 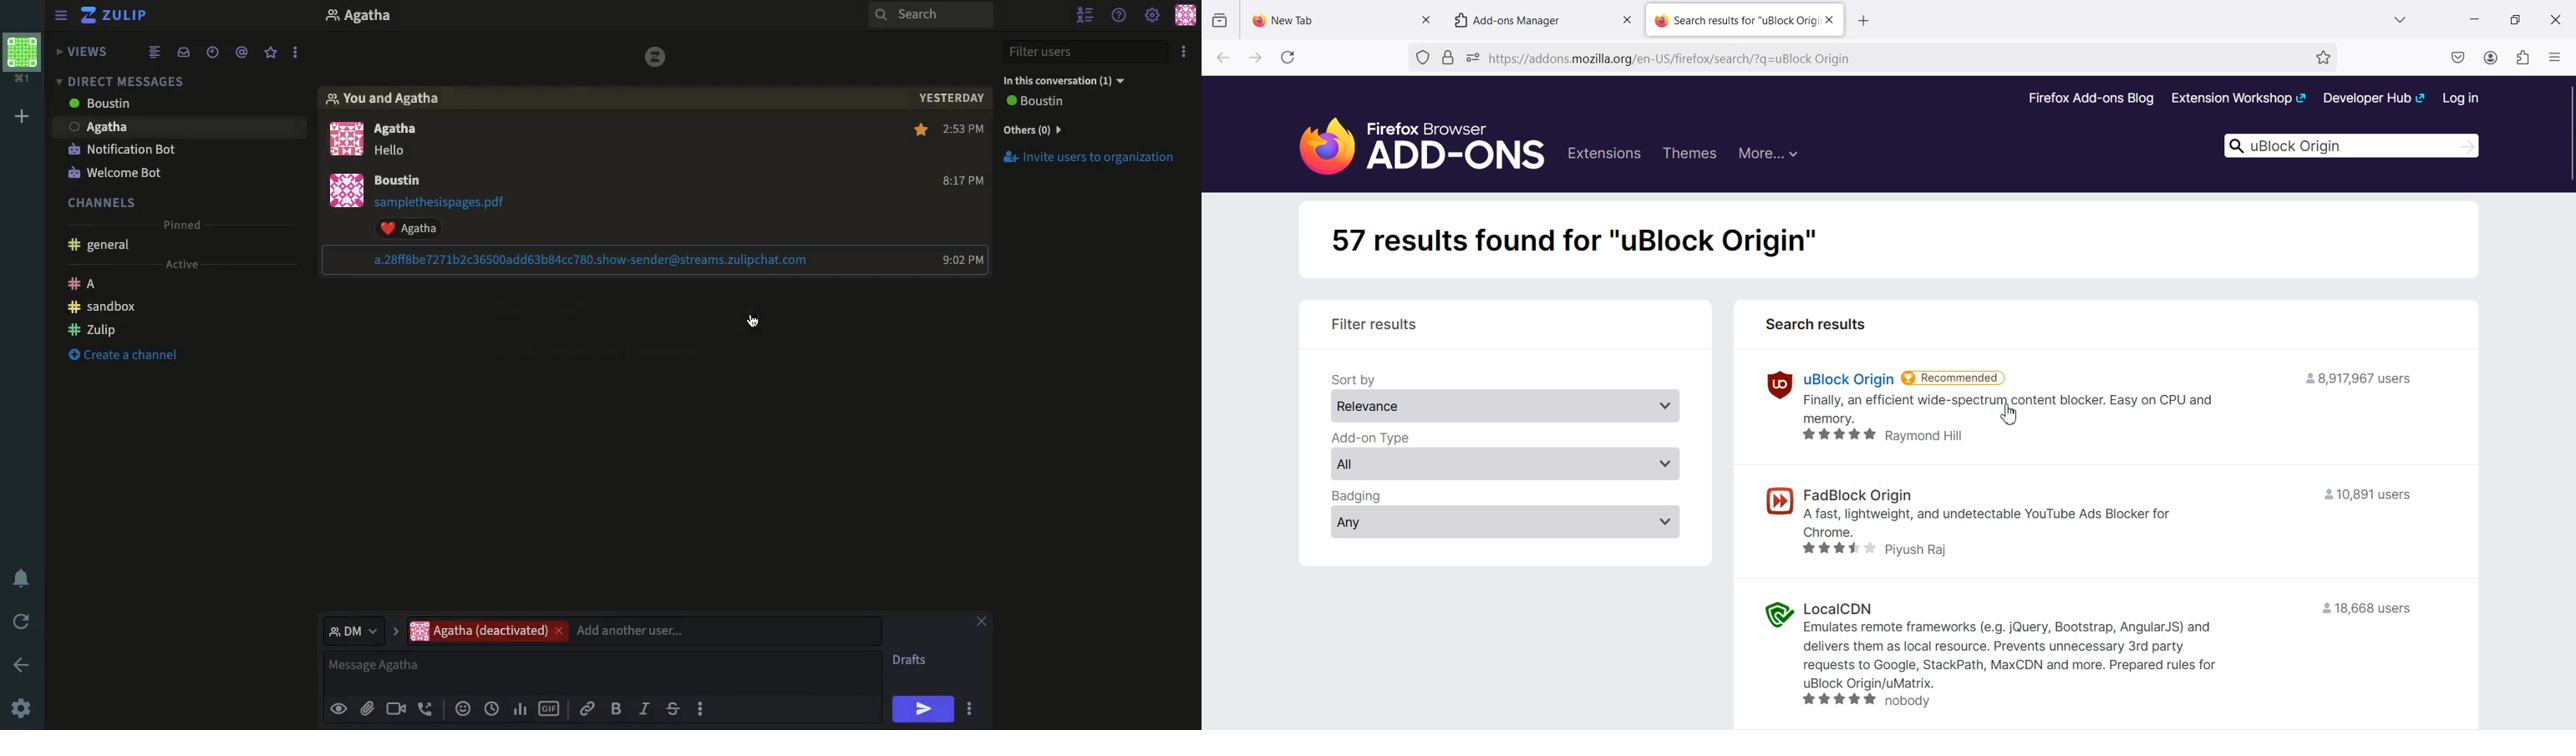 What do you see at coordinates (1838, 699) in the screenshot?
I see `star rating` at bounding box center [1838, 699].